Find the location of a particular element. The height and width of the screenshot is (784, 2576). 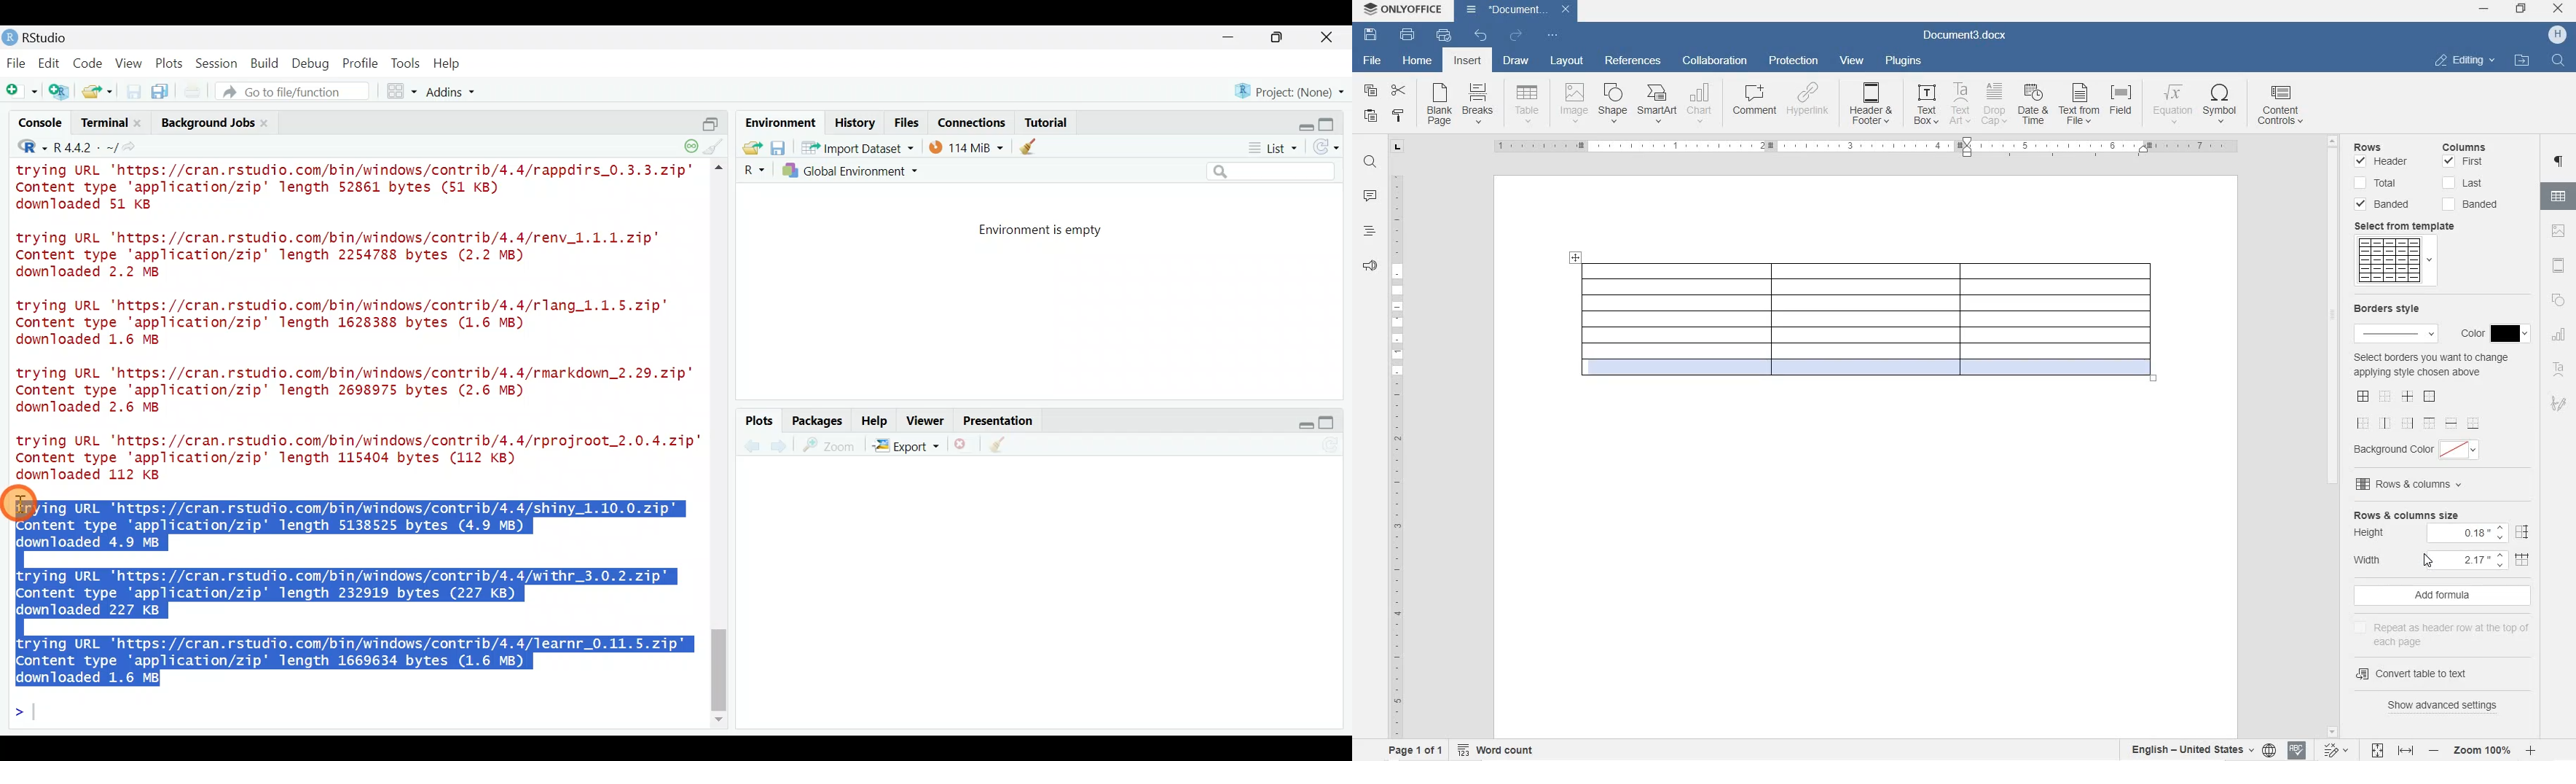

Export is located at coordinates (906, 448).